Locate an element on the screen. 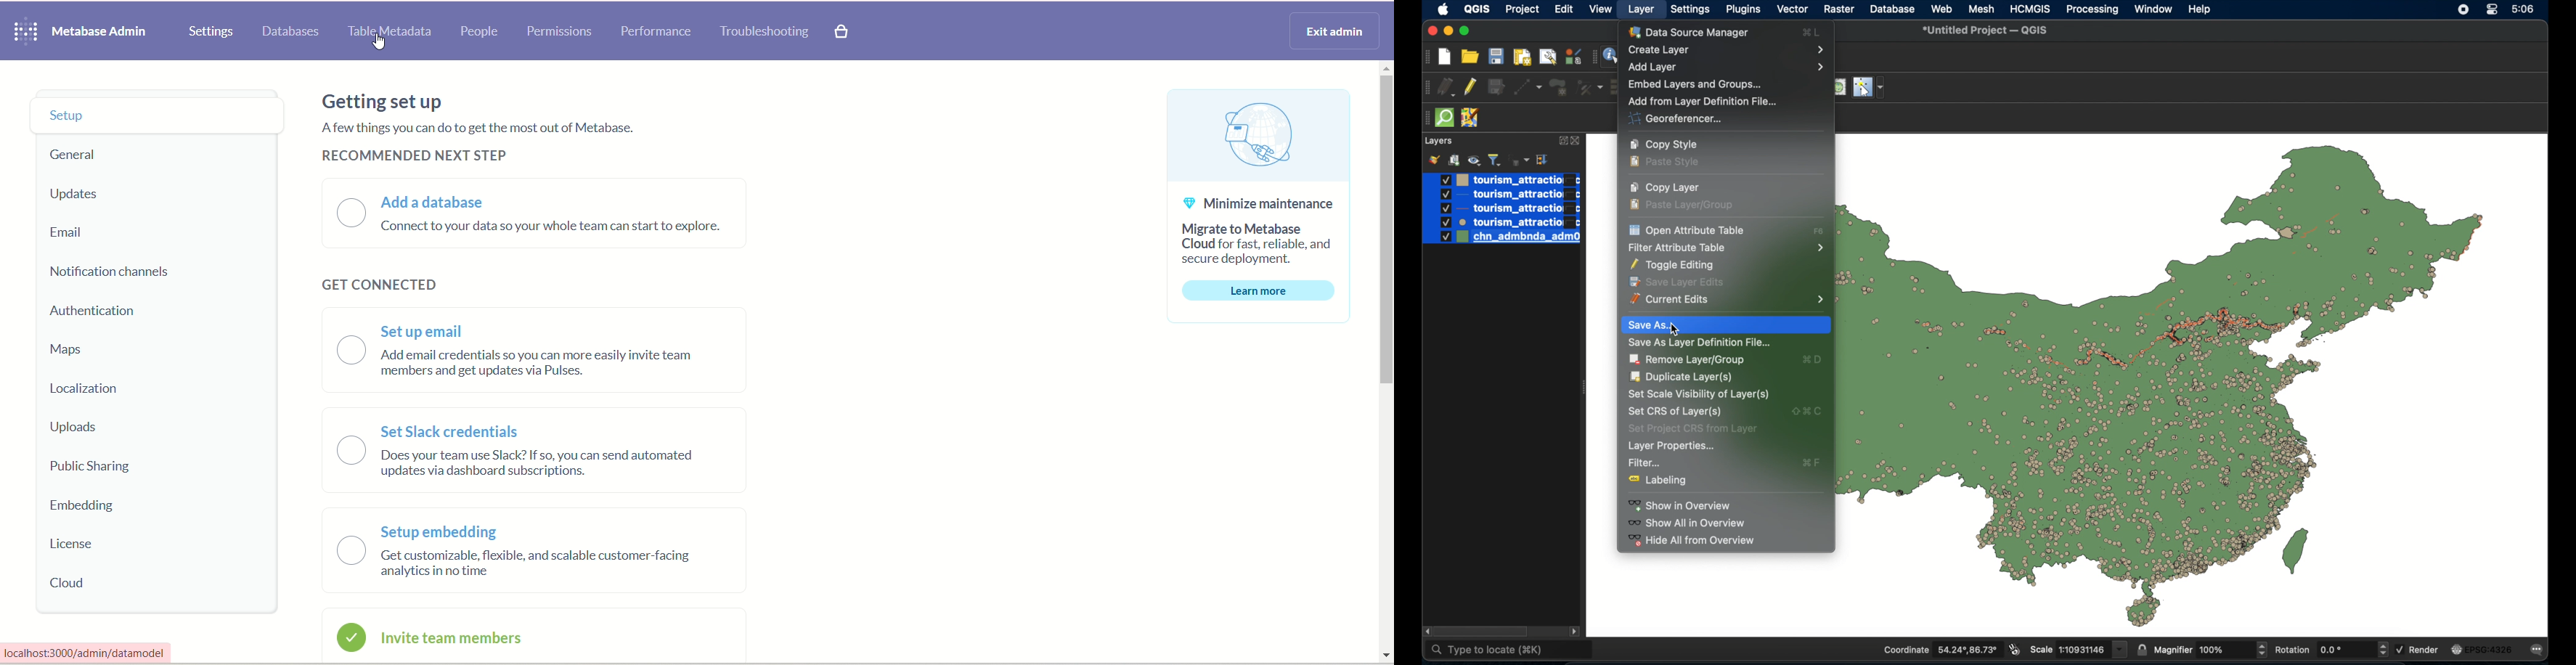 The image size is (2576, 672). remove group shortcut is located at coordinates (1813, 360).